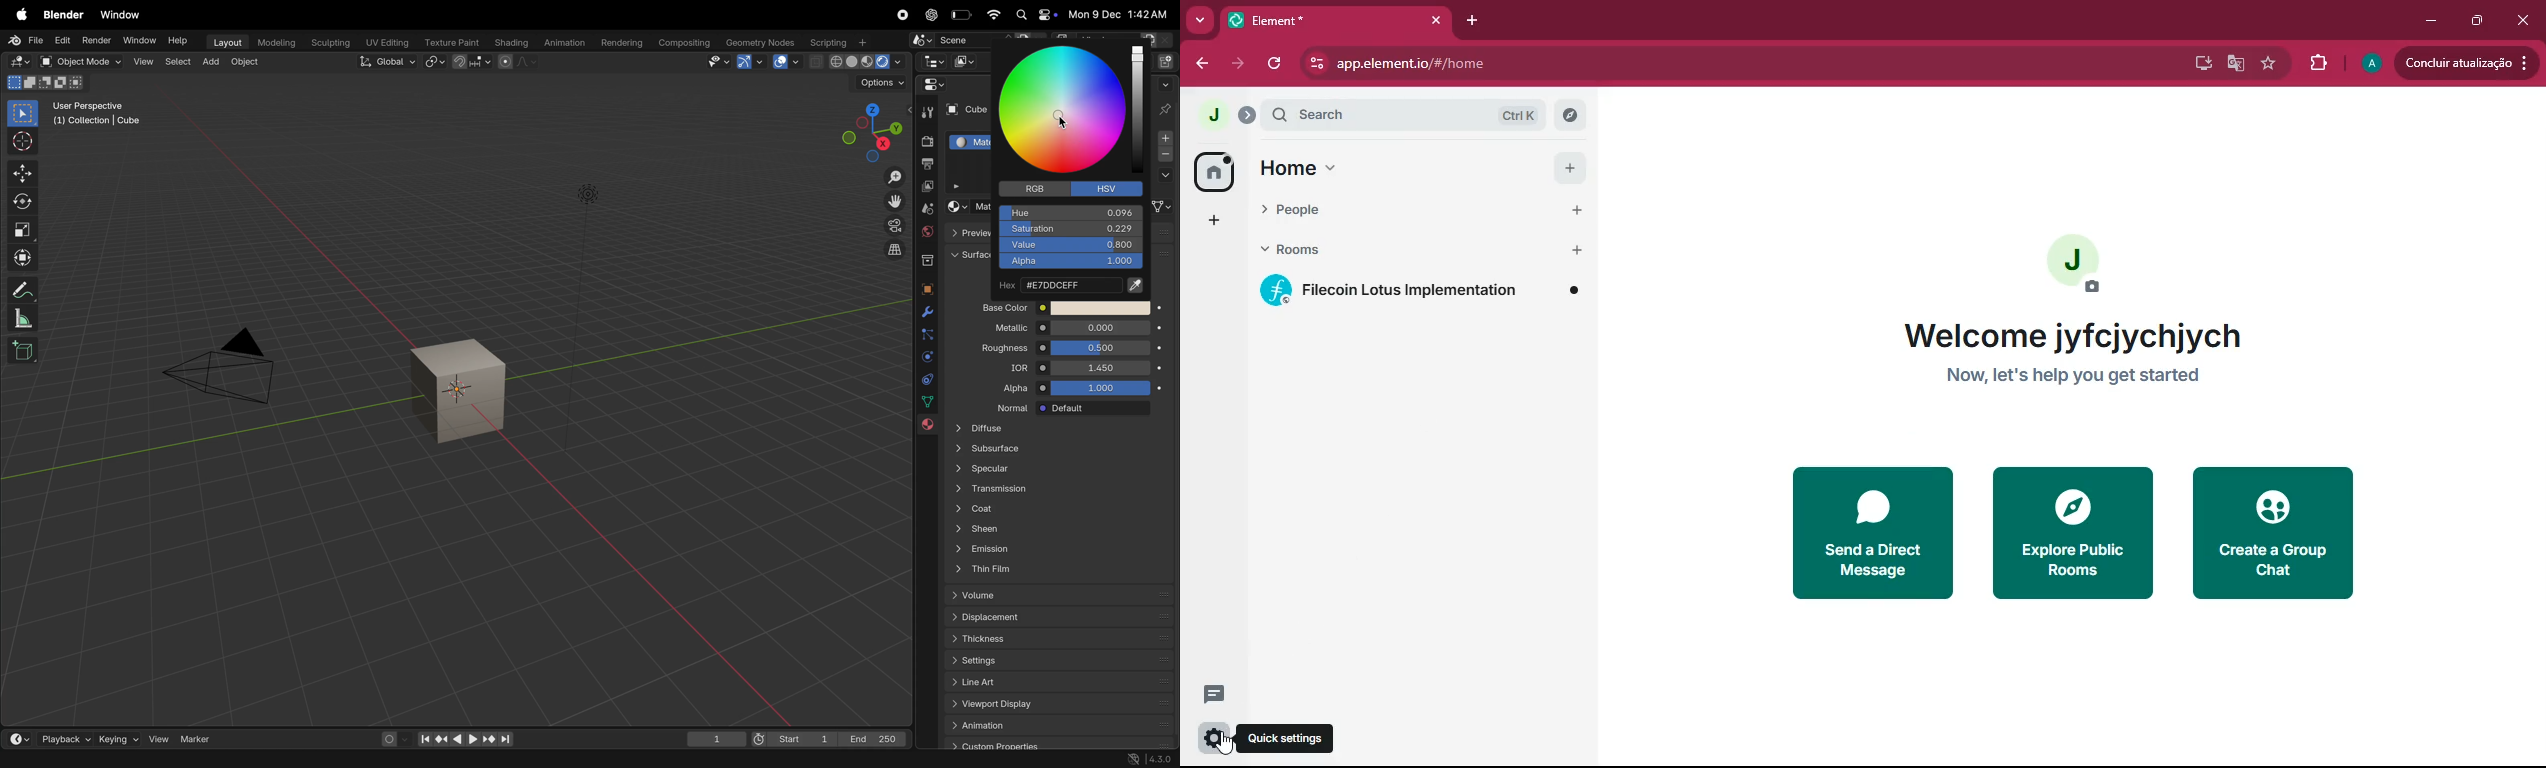 The width and height of the screenshot is (2548, 784). What do you see at coordinates (225, 369) in the screenshot?
I see `perspective camera` at bounding box center [225, 369].